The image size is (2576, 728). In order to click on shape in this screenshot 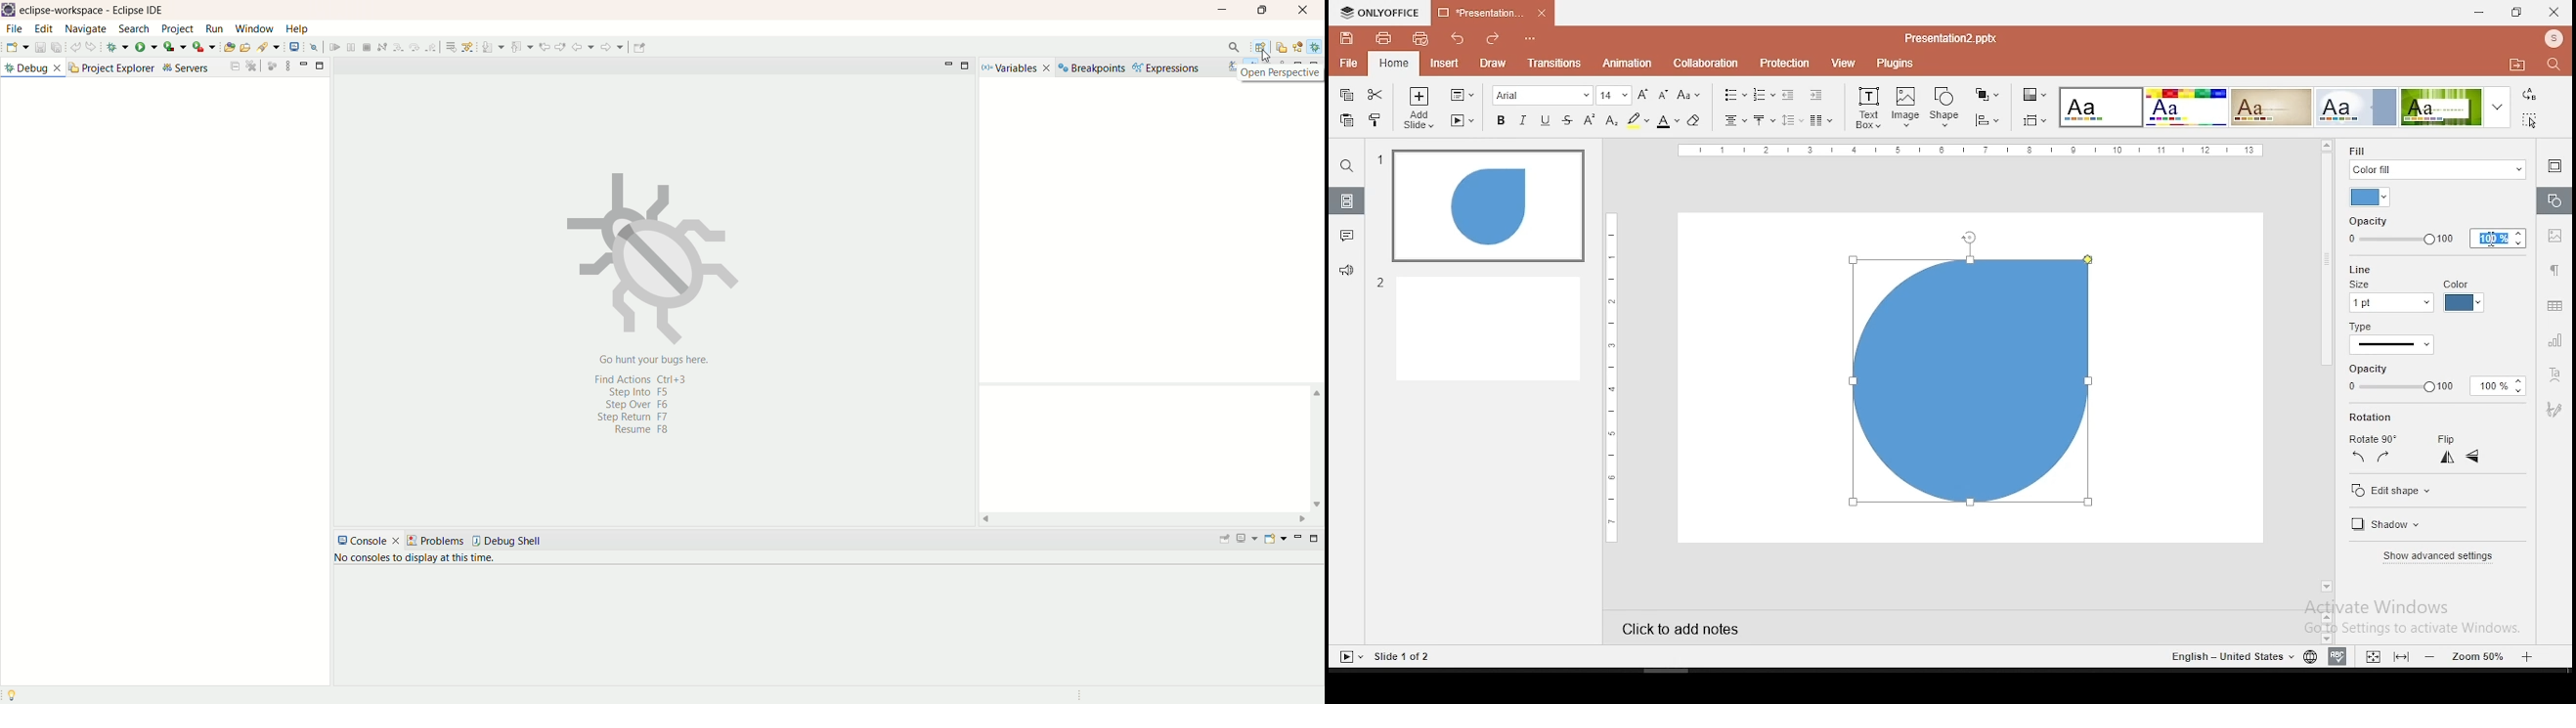, I will do `click(1946, 107)`.